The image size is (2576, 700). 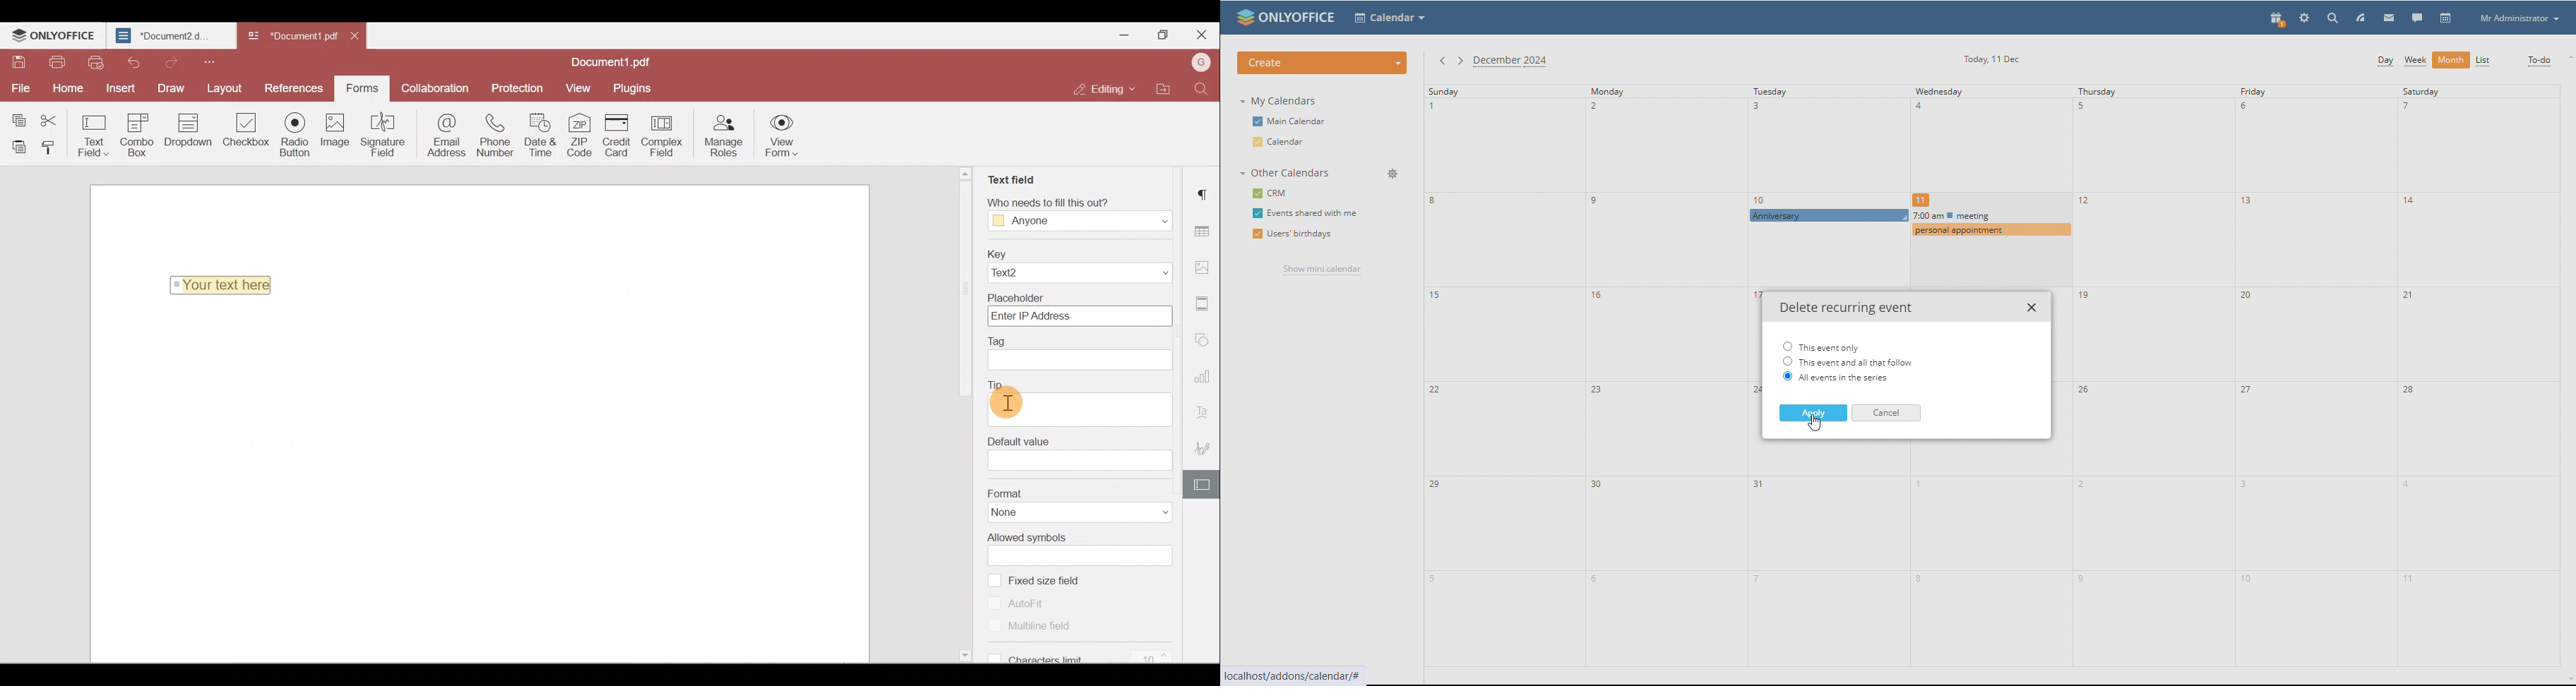 What do you see at coordinates (1205, 446) in the screenshot?
I see `Signature settings` at bounding box center [1205, 446].